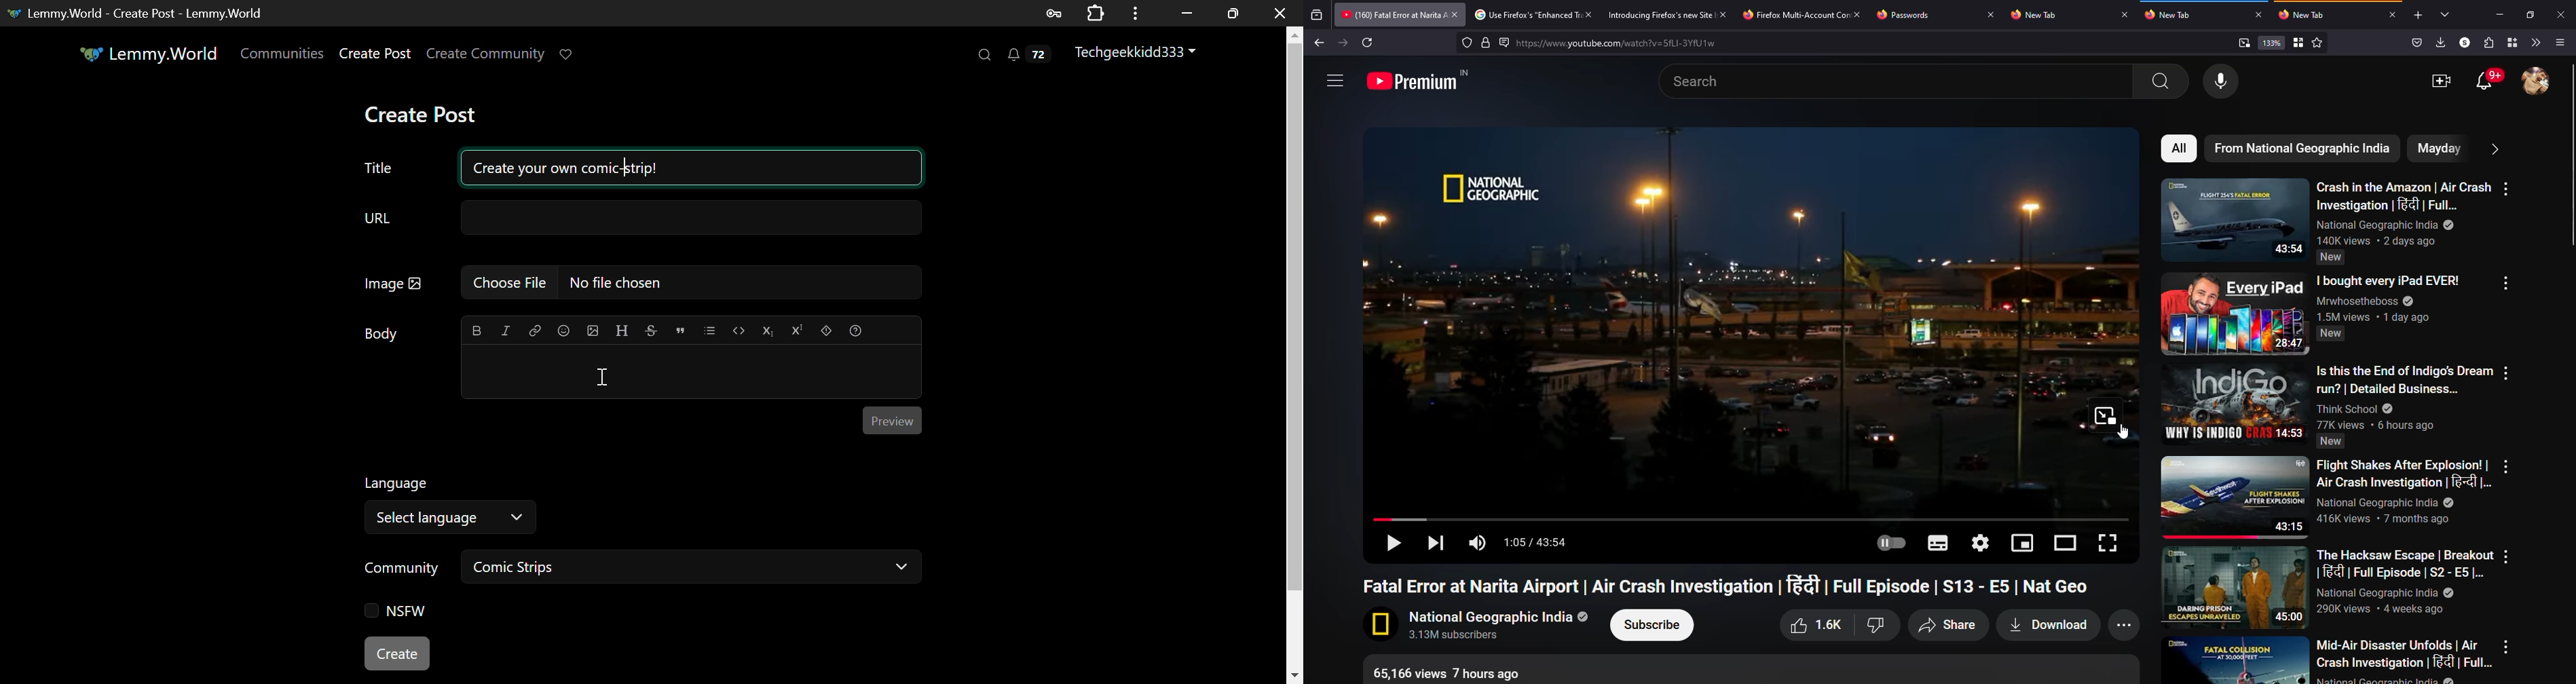  Describe the element at coordinates (638, 218) in the screenshot. I see `URL Field` at that location.